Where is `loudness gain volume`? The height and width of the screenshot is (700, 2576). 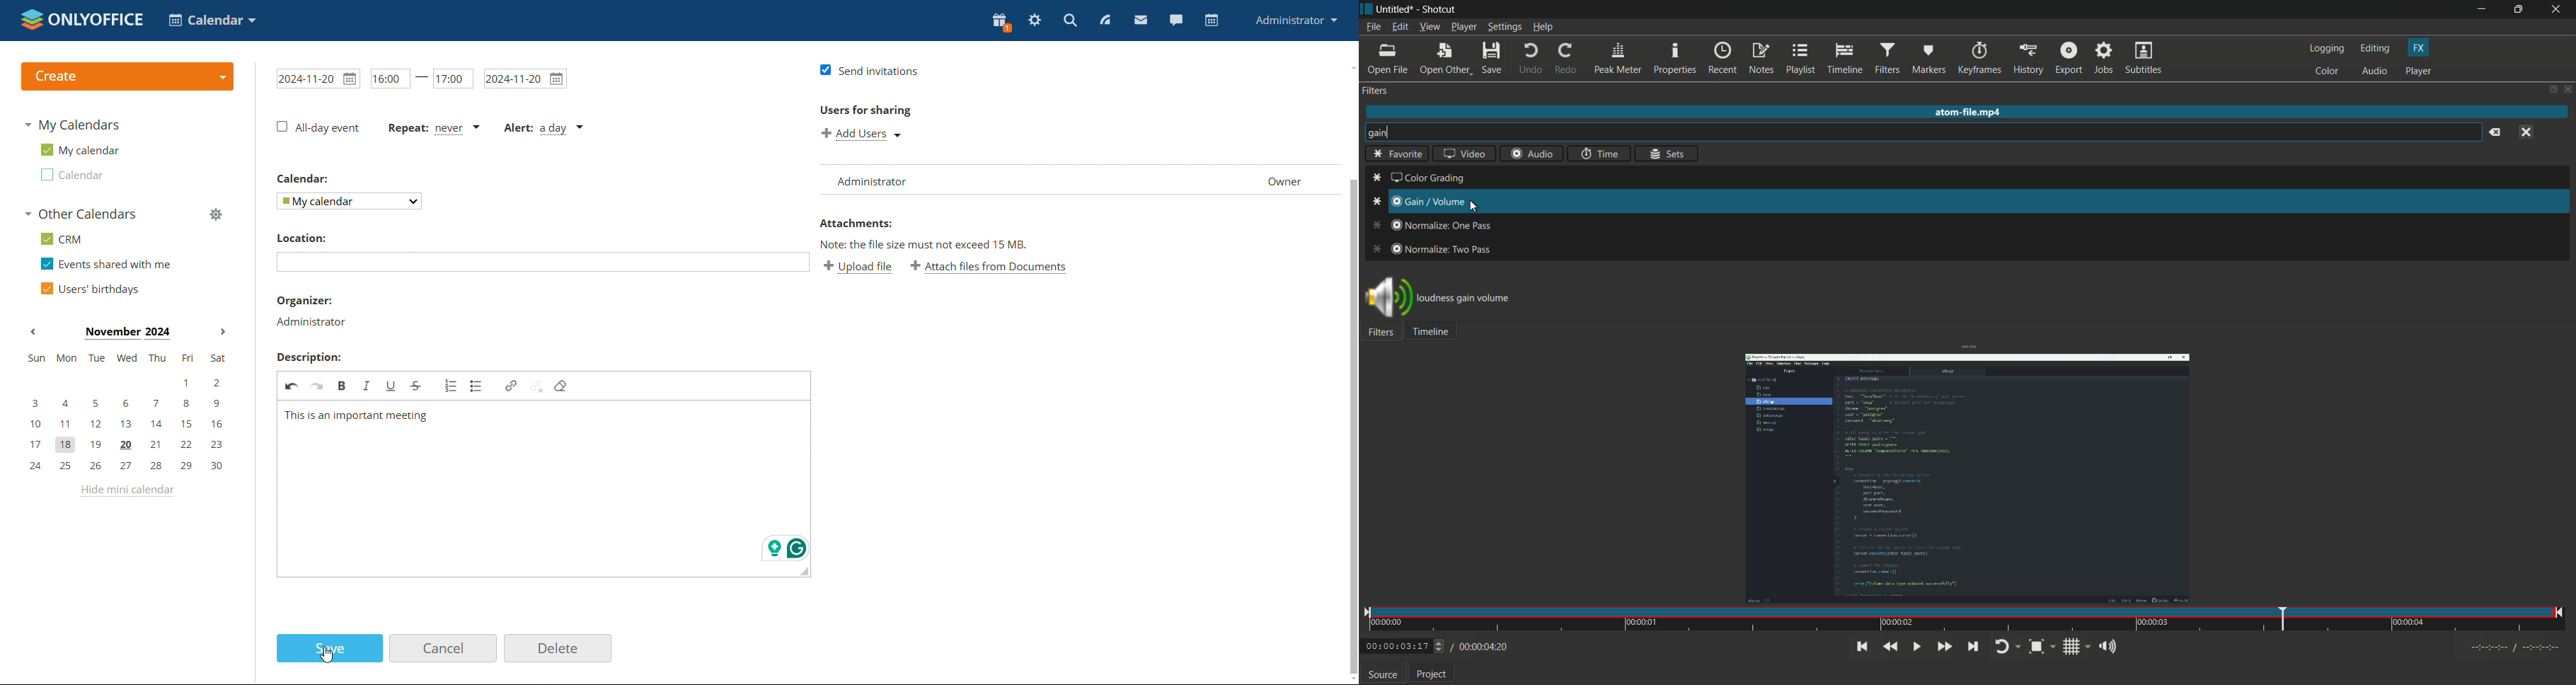 loudness gain volume is located at coordinates (1473, 296).